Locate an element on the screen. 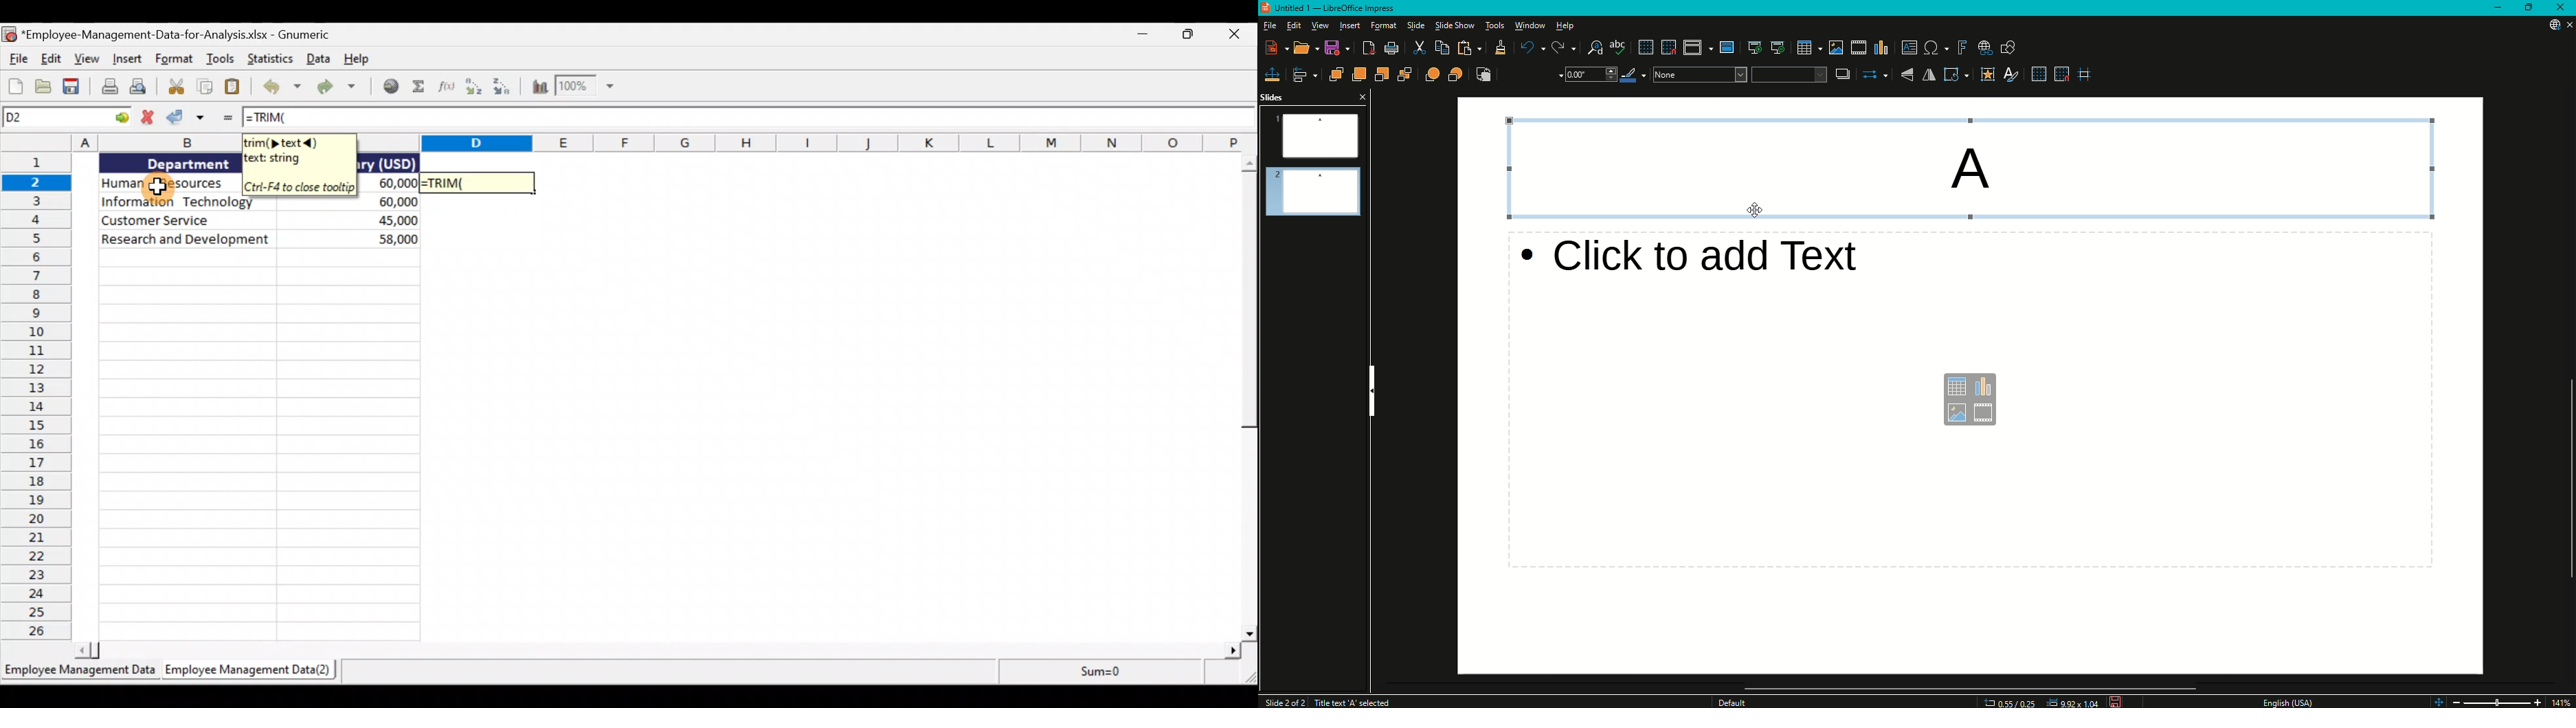  Reverse is located at coordinates (1482, 76).